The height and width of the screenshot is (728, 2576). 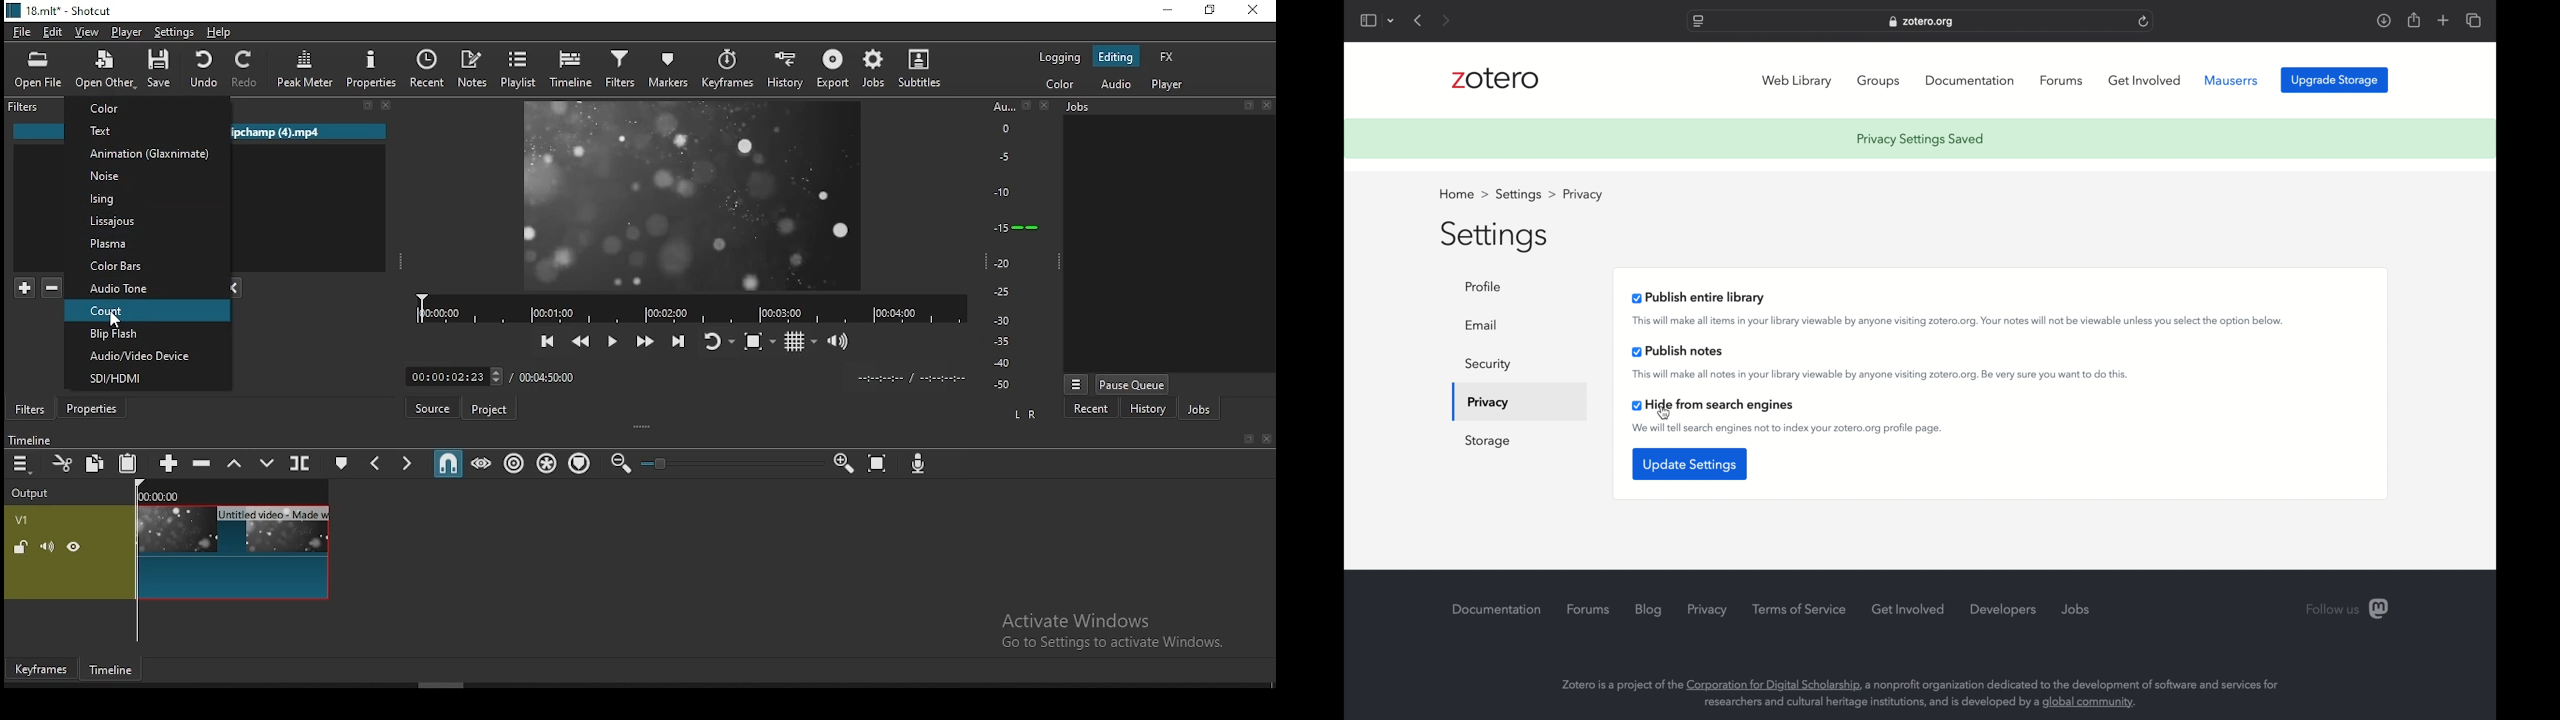 I want to click on toggle player looping, so click(x=714, y=340).